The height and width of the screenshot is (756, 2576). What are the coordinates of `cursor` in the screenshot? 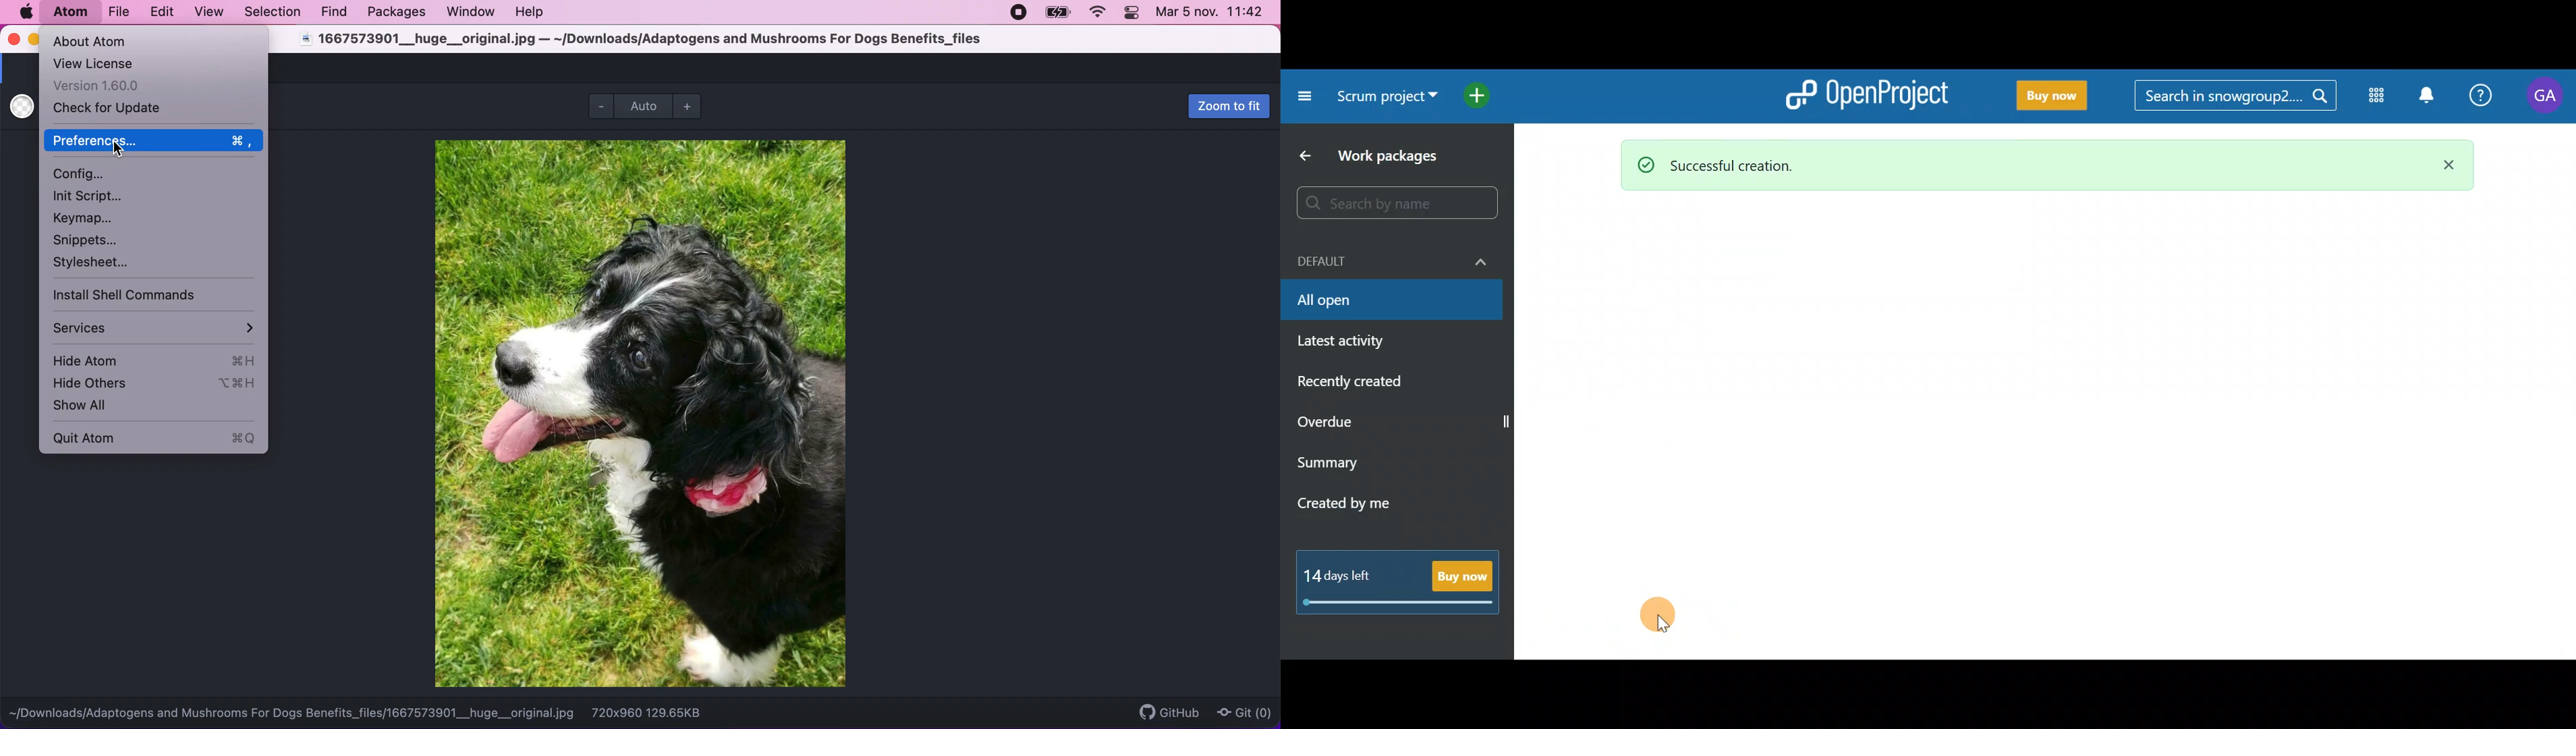 It's located at (117, 150).